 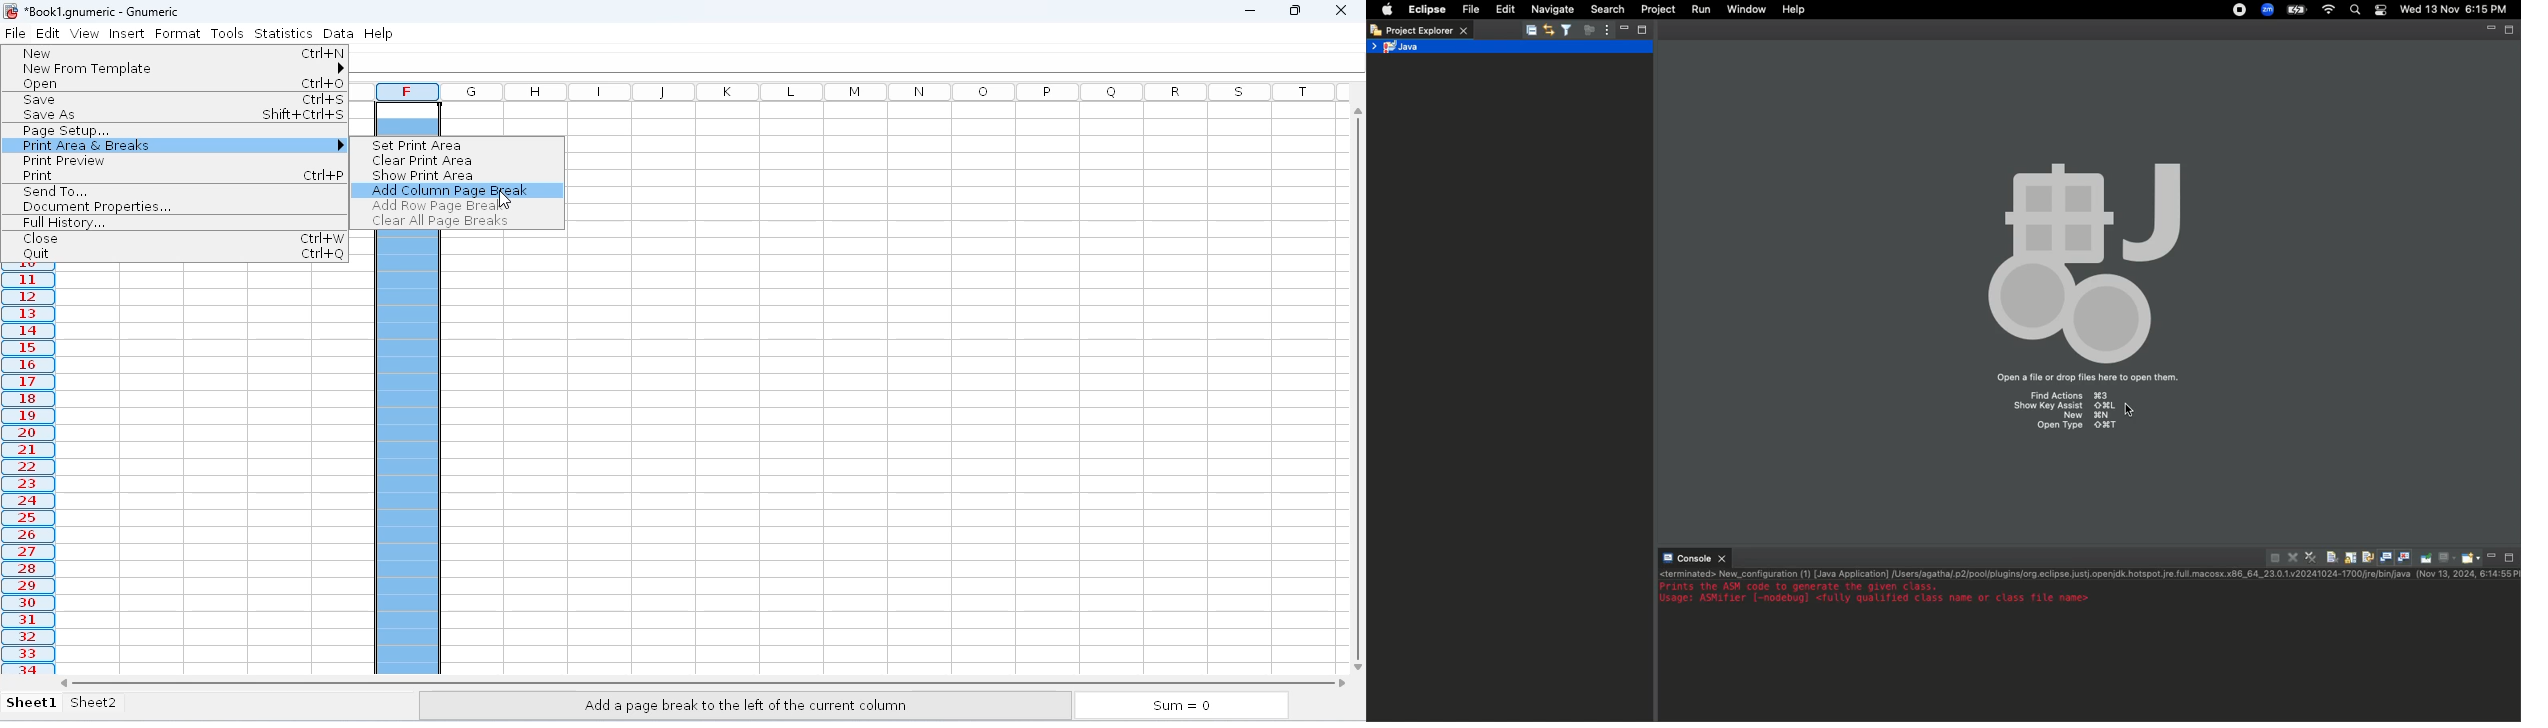 I want to click on Pin console, so click(x=2430, y=558).